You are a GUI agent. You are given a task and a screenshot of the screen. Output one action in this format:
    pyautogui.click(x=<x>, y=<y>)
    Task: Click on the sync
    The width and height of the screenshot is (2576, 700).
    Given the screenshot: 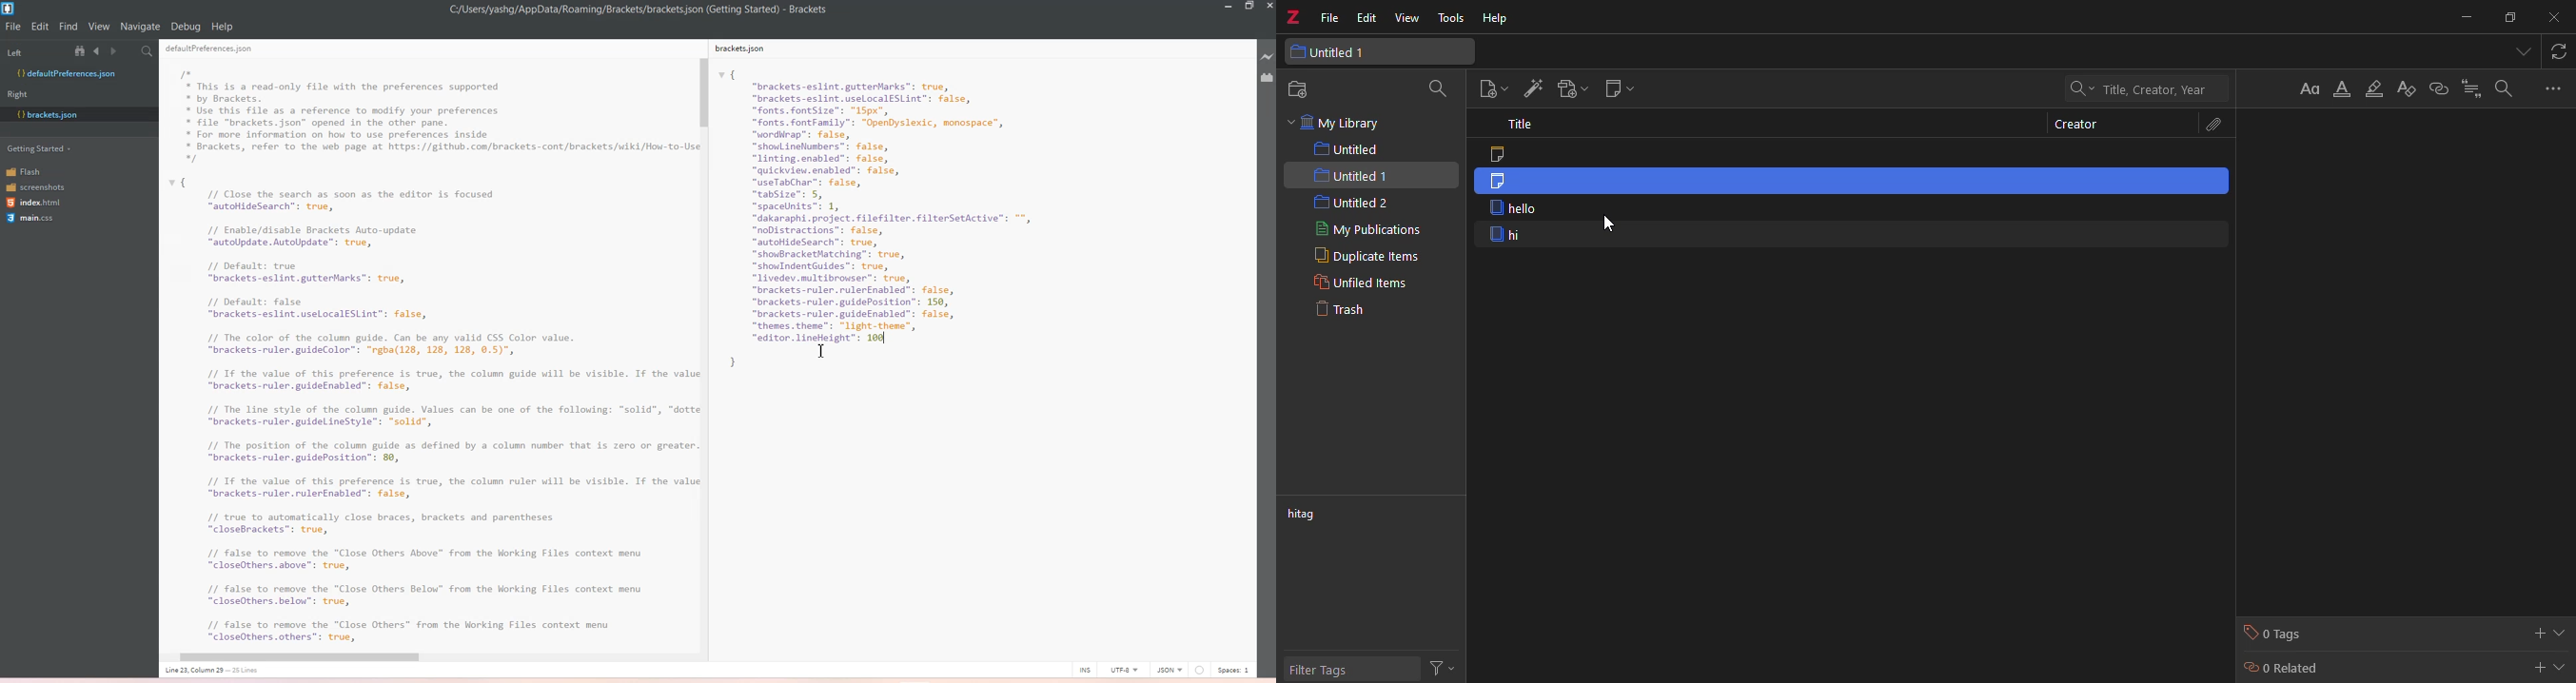 What is the action you would take?
    pyautogui.click(x=2558, y=51)
    